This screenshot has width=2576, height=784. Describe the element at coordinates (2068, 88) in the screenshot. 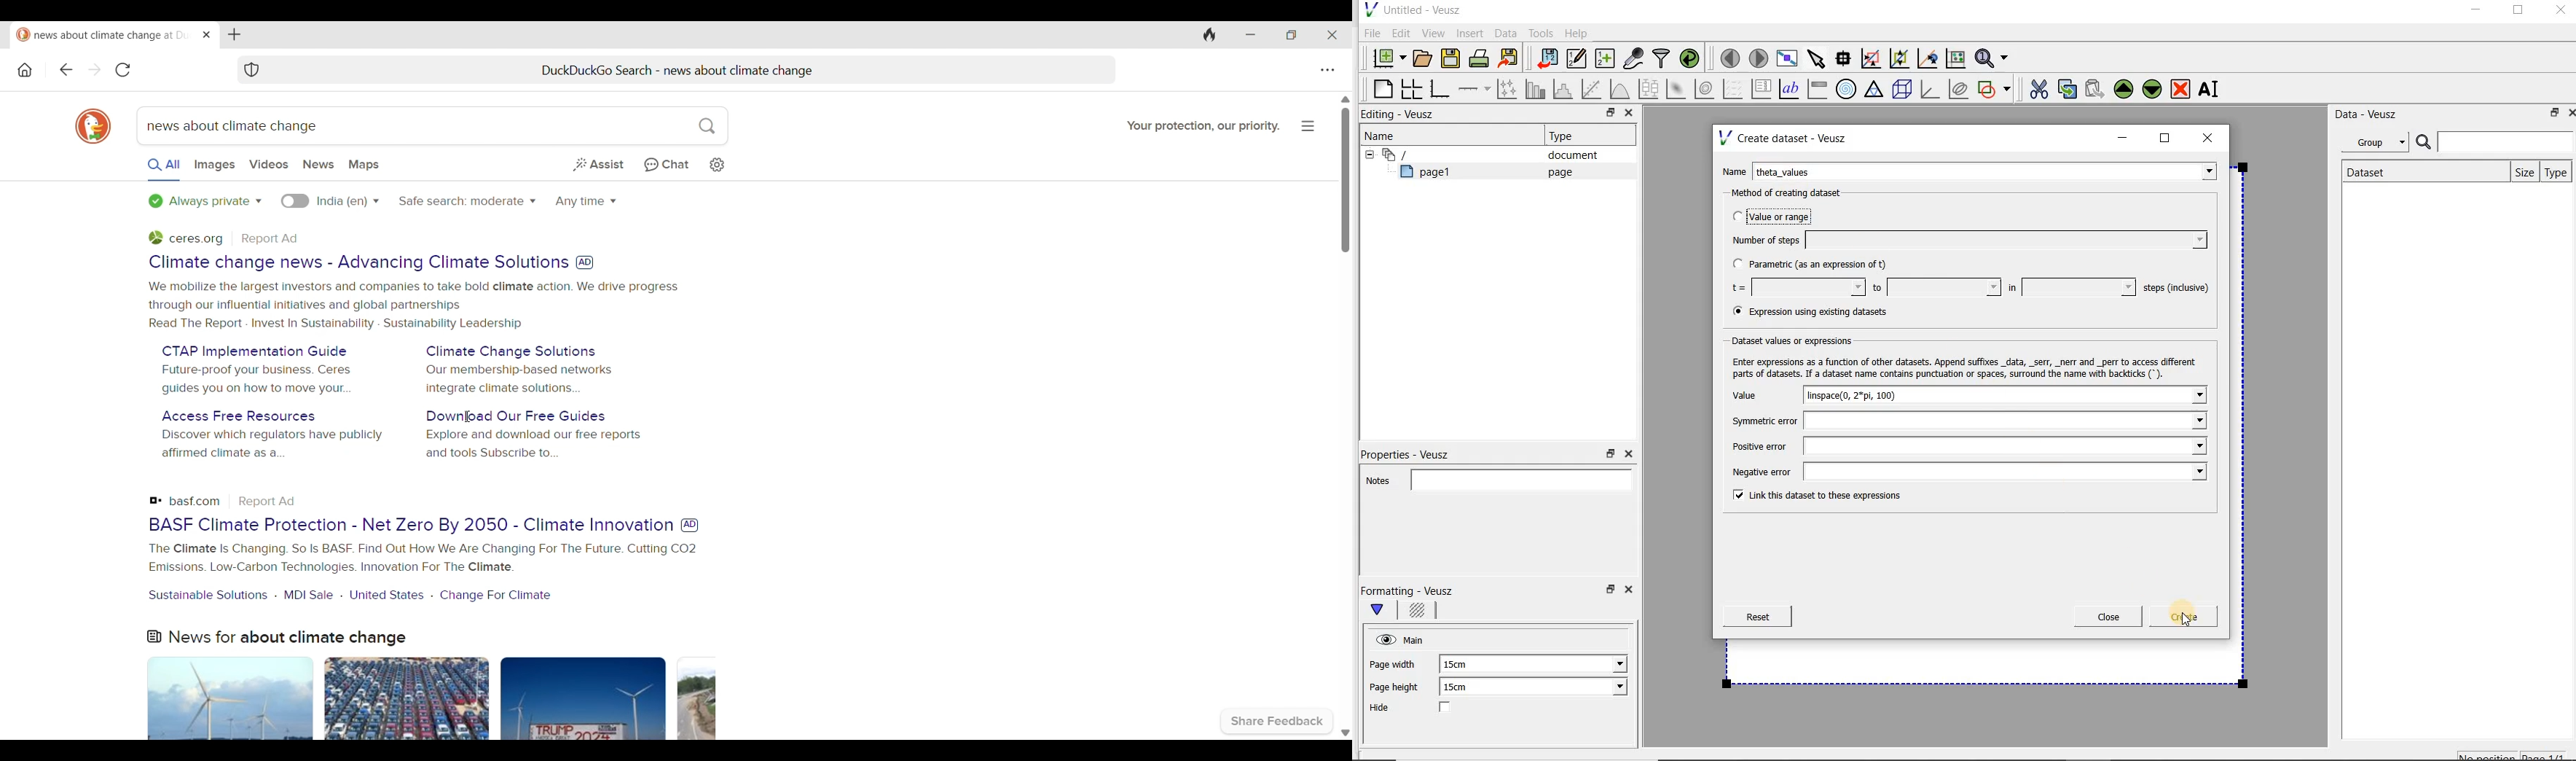

I see `copy the selected widget` at that location.